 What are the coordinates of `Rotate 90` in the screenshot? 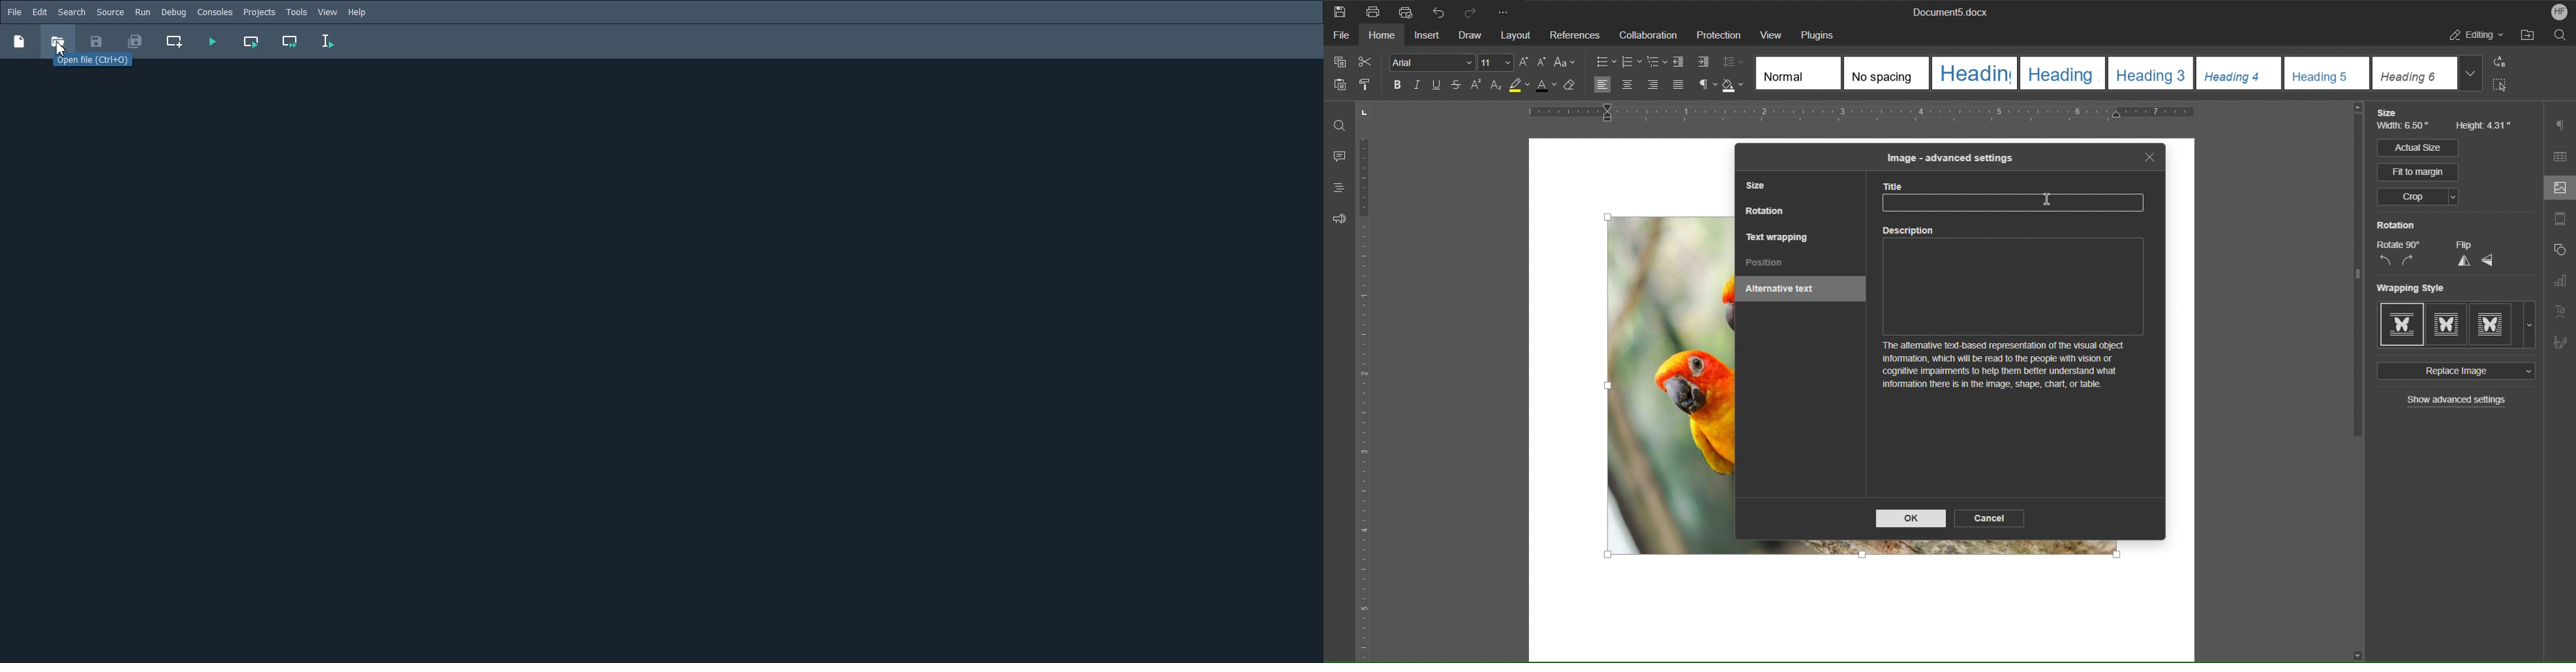 It's located at (2399, 245).